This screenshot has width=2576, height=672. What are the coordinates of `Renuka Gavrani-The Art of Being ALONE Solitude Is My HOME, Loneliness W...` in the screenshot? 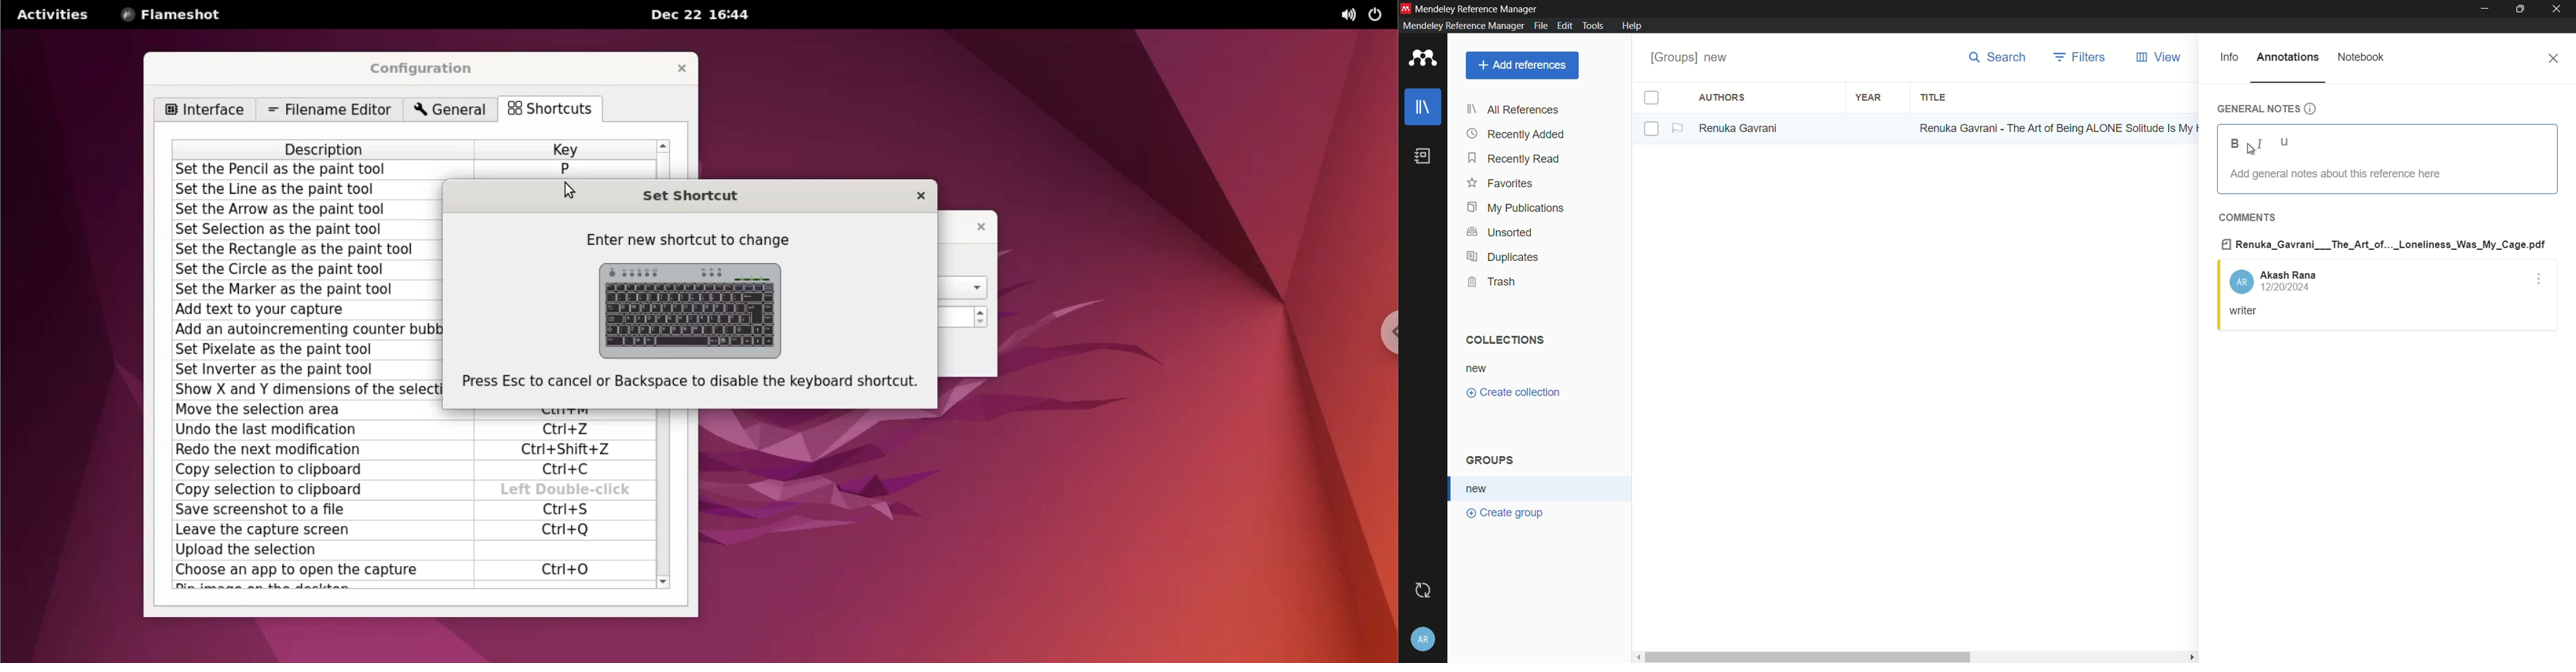 It's located at (2057, 127).